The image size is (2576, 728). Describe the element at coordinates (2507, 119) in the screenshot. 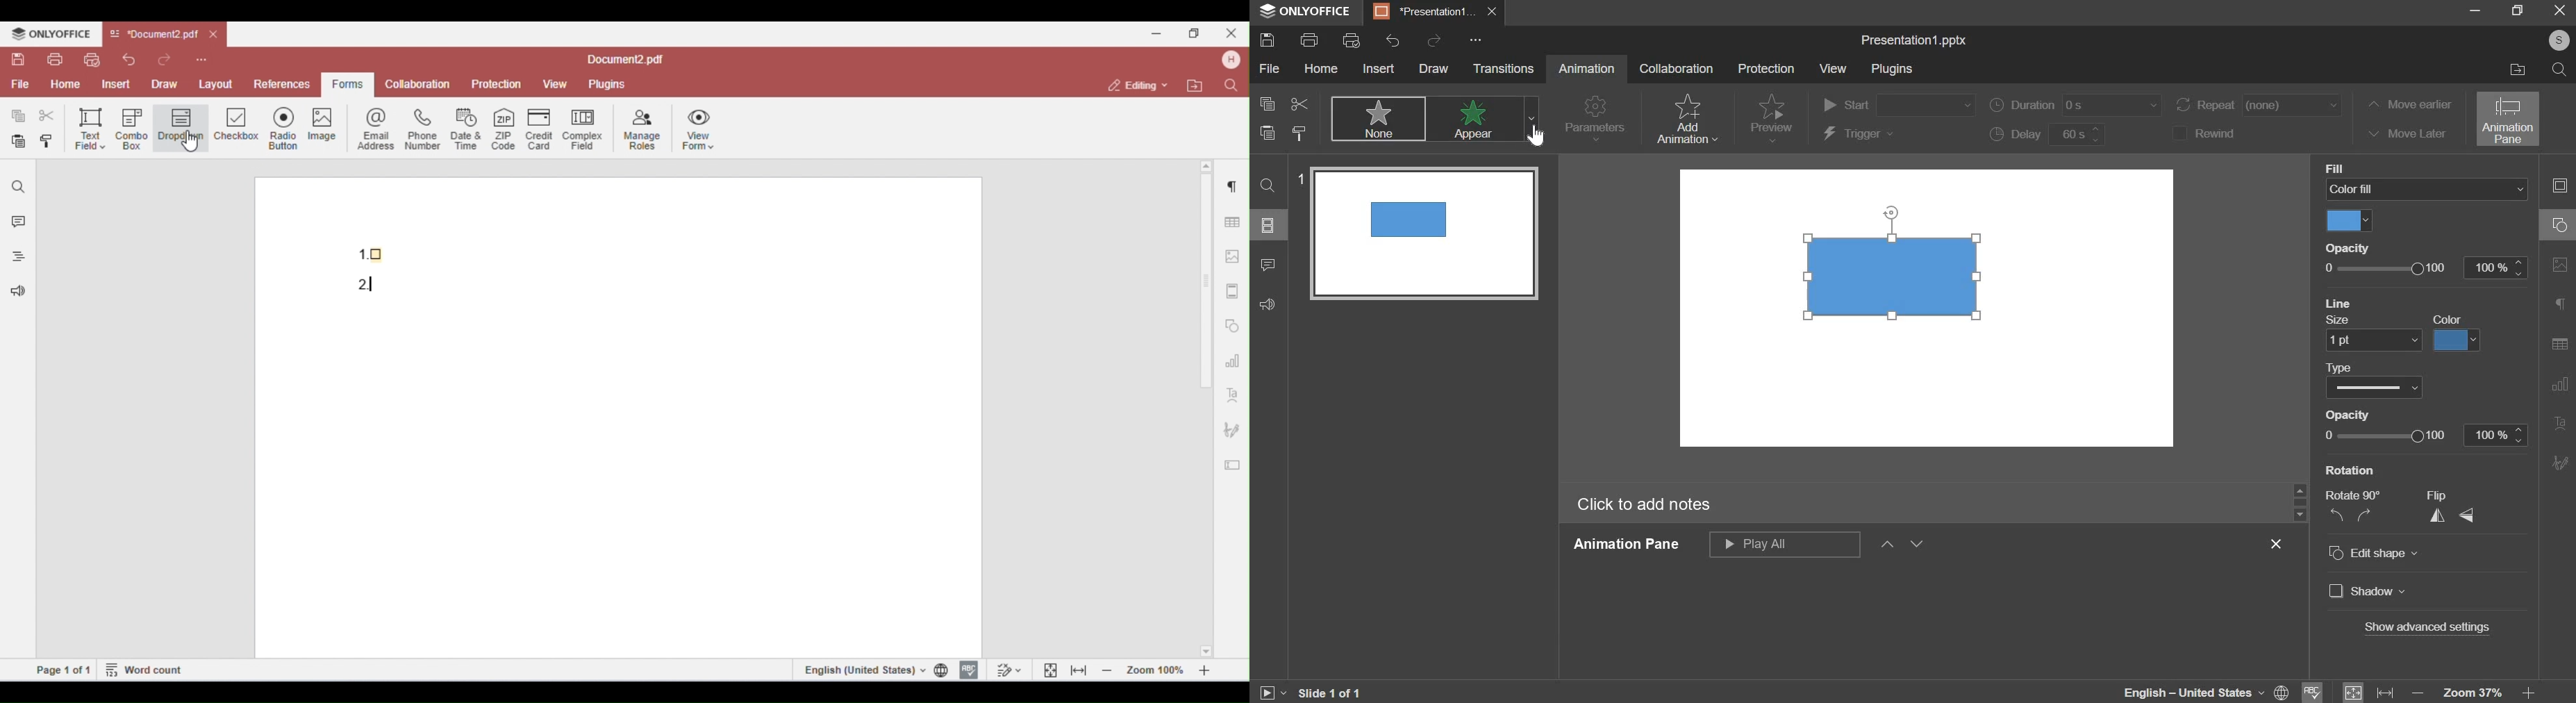

I see `animation pane` at that location.